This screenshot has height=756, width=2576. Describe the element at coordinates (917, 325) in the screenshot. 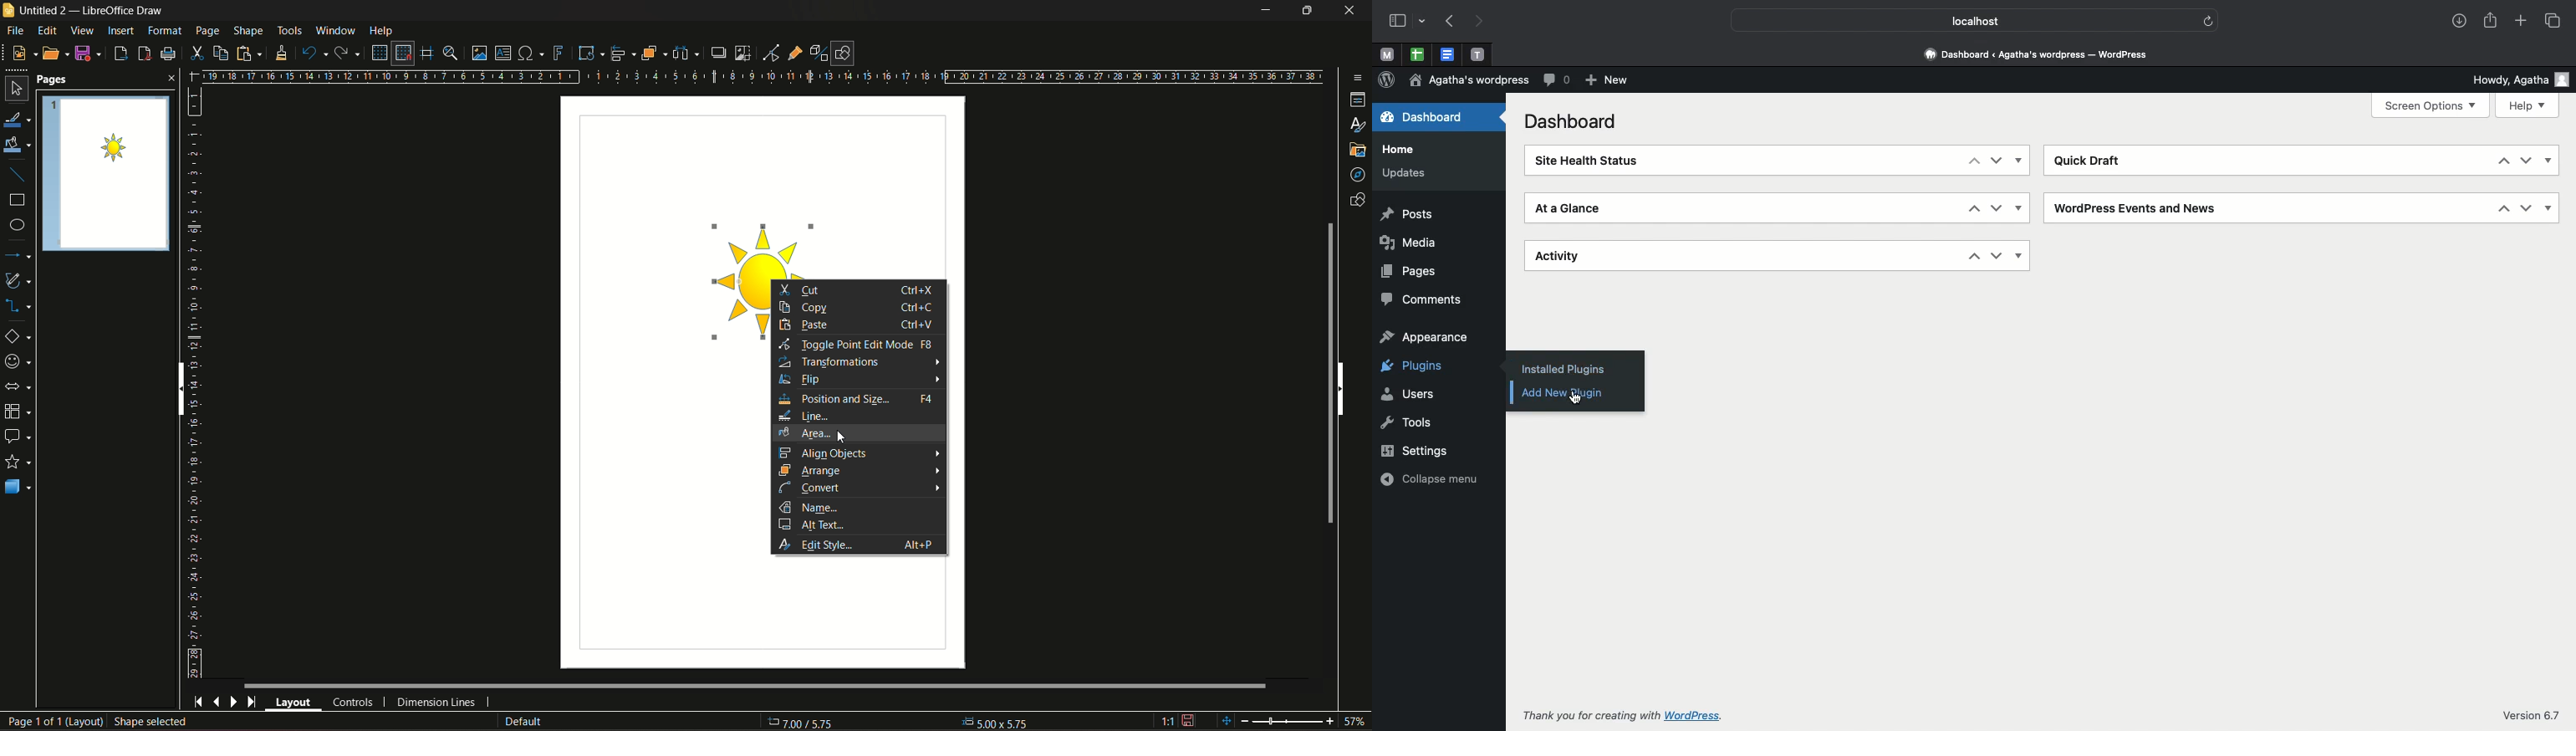

I see `ctrl+V` at that location.